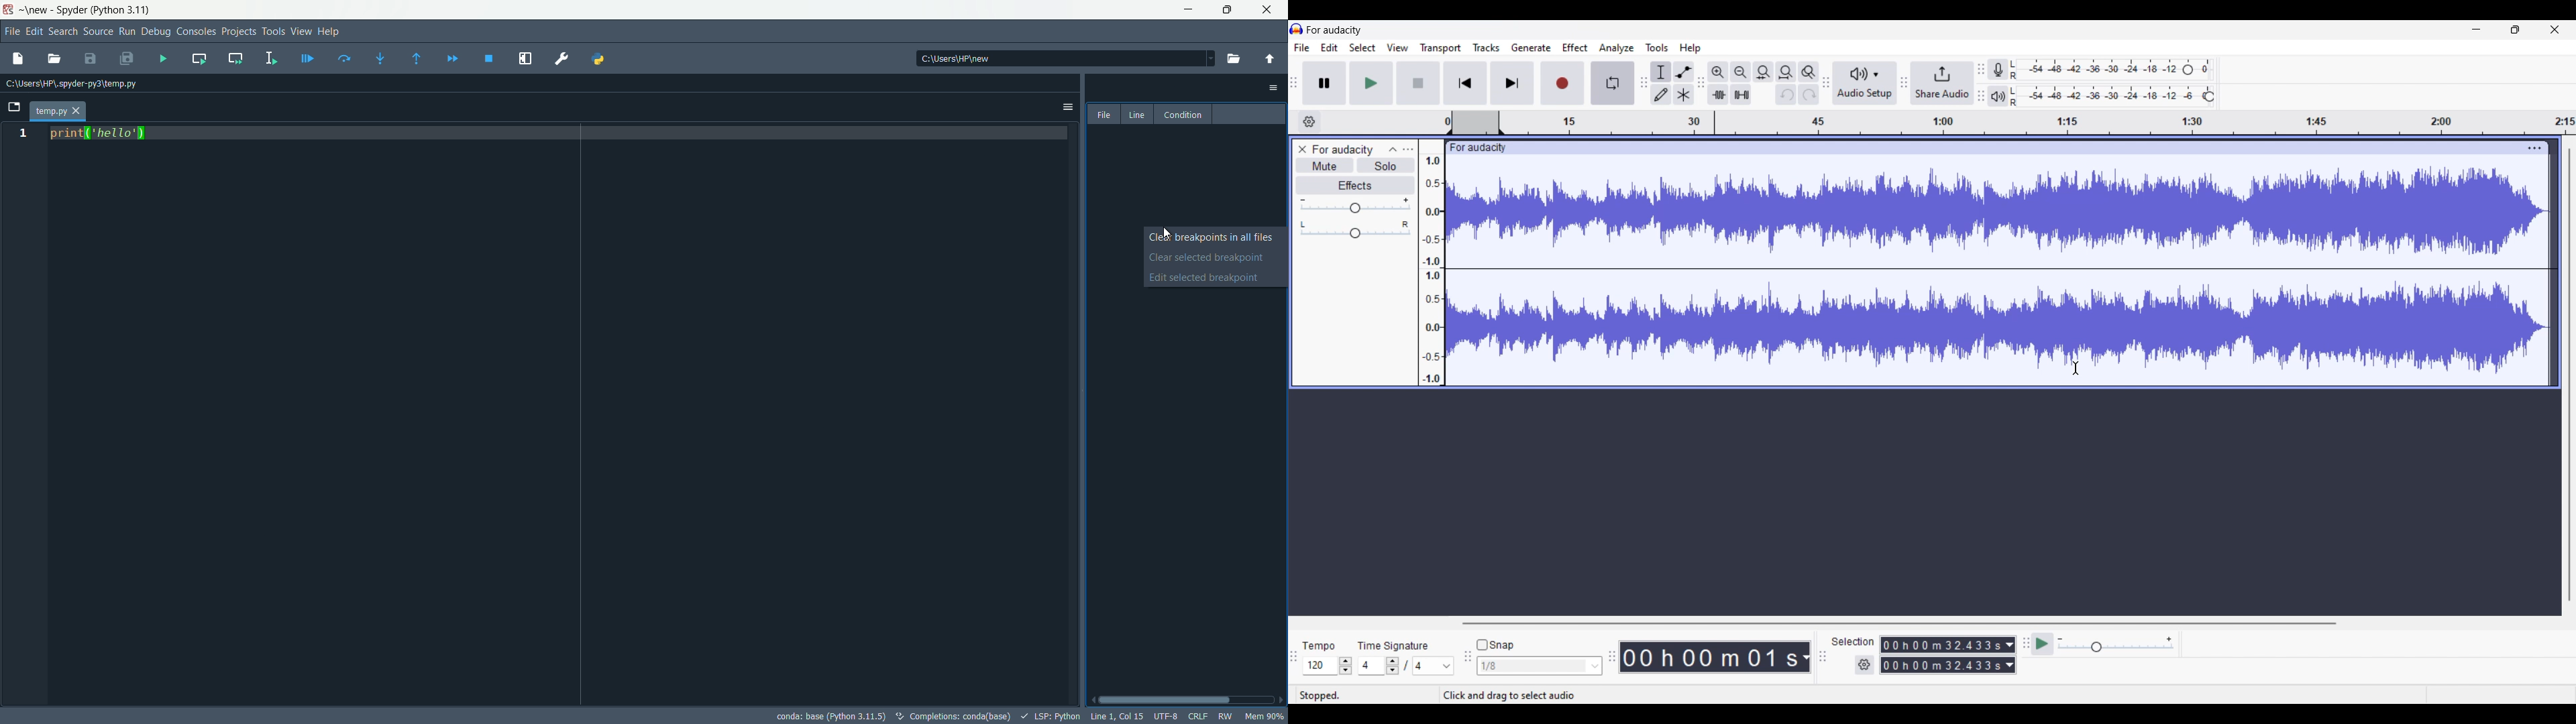 The width and height of the screenshot is (2576, 728). What do you see at coordinates (1190, 10) in the screenshot?
I see `minimize` at bounding box center [1190, 10].